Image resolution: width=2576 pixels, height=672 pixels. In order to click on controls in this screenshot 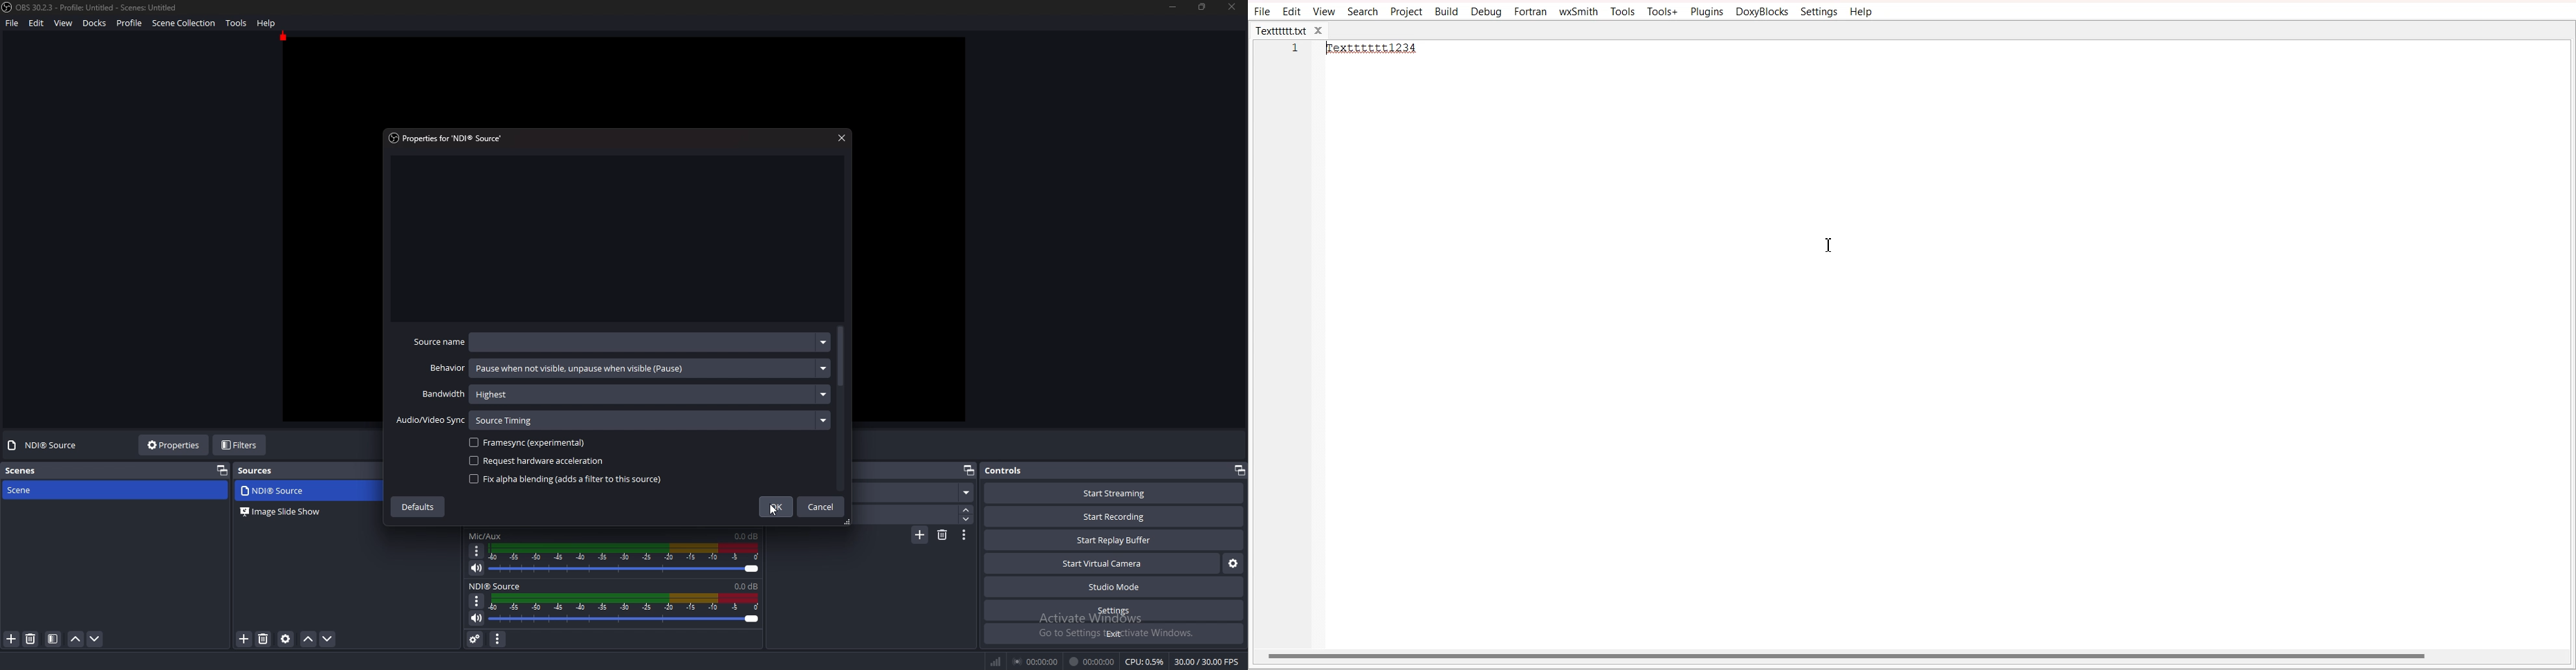, I will do `click(1021, 470)`.